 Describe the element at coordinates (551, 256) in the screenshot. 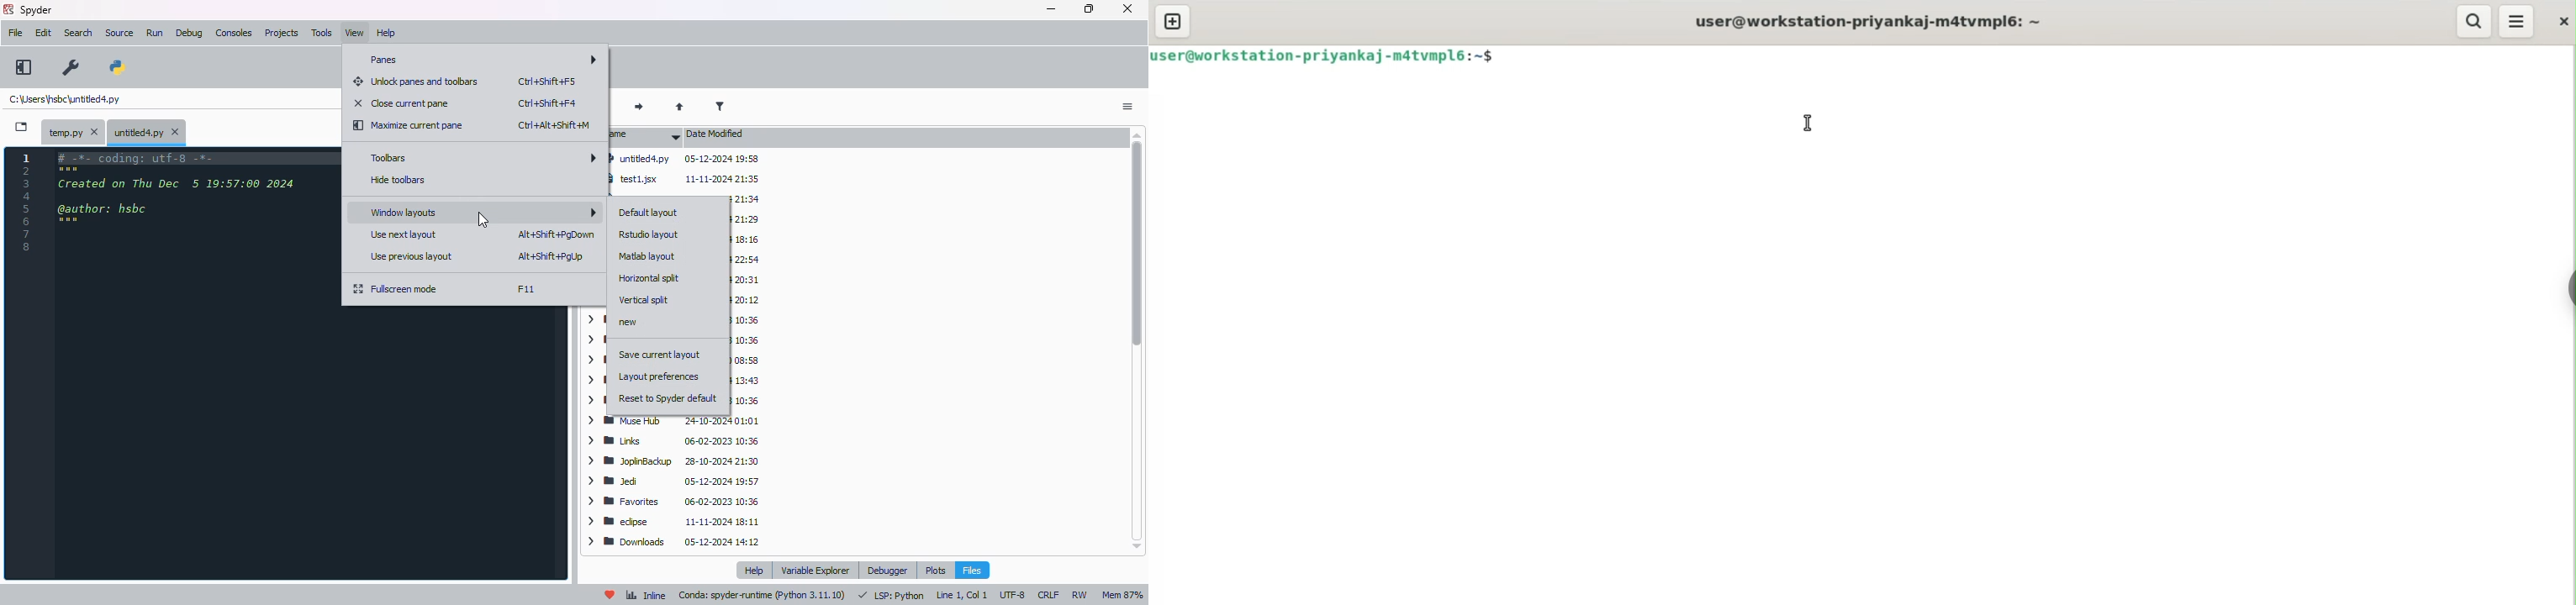

I see `shortcut for use previous layout` at that location.